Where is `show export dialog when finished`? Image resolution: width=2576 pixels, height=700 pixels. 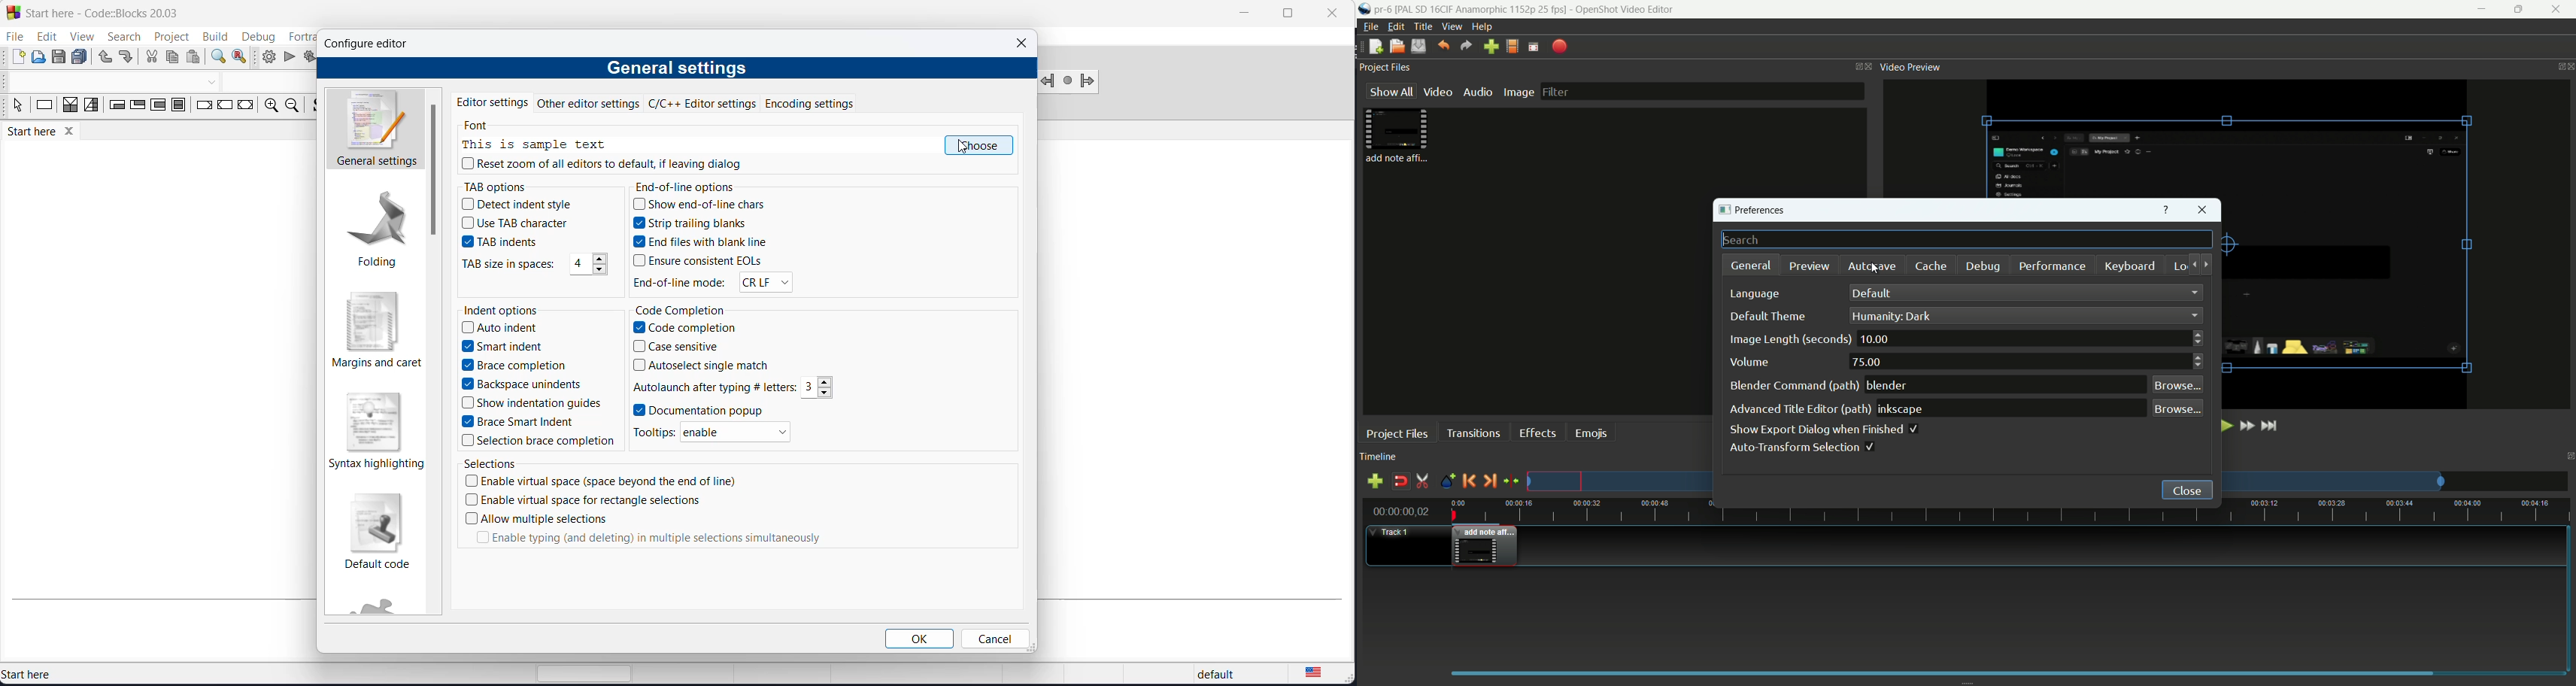
show export dialog when finished is located at coordinates (1822, 430).